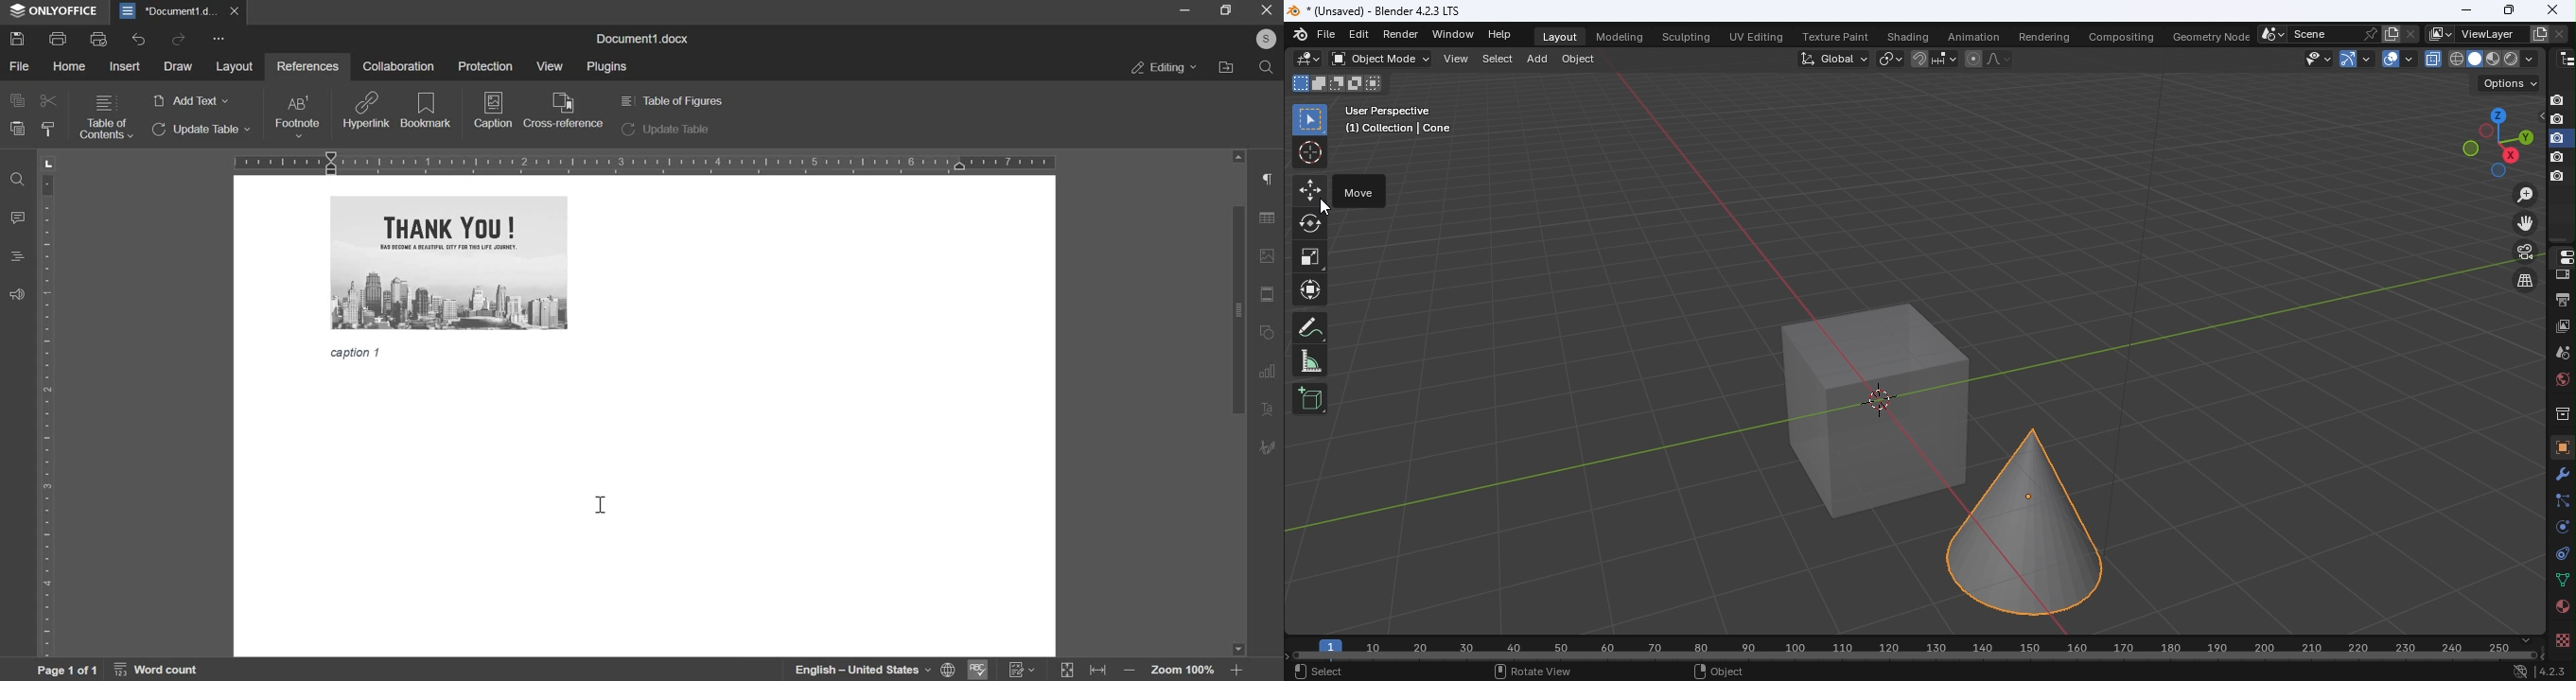  What do you see at coordinates (2440, 34) in the screenshot?
I see `The active workspace view layer showing in the window` at bounding box center [2440, 34].